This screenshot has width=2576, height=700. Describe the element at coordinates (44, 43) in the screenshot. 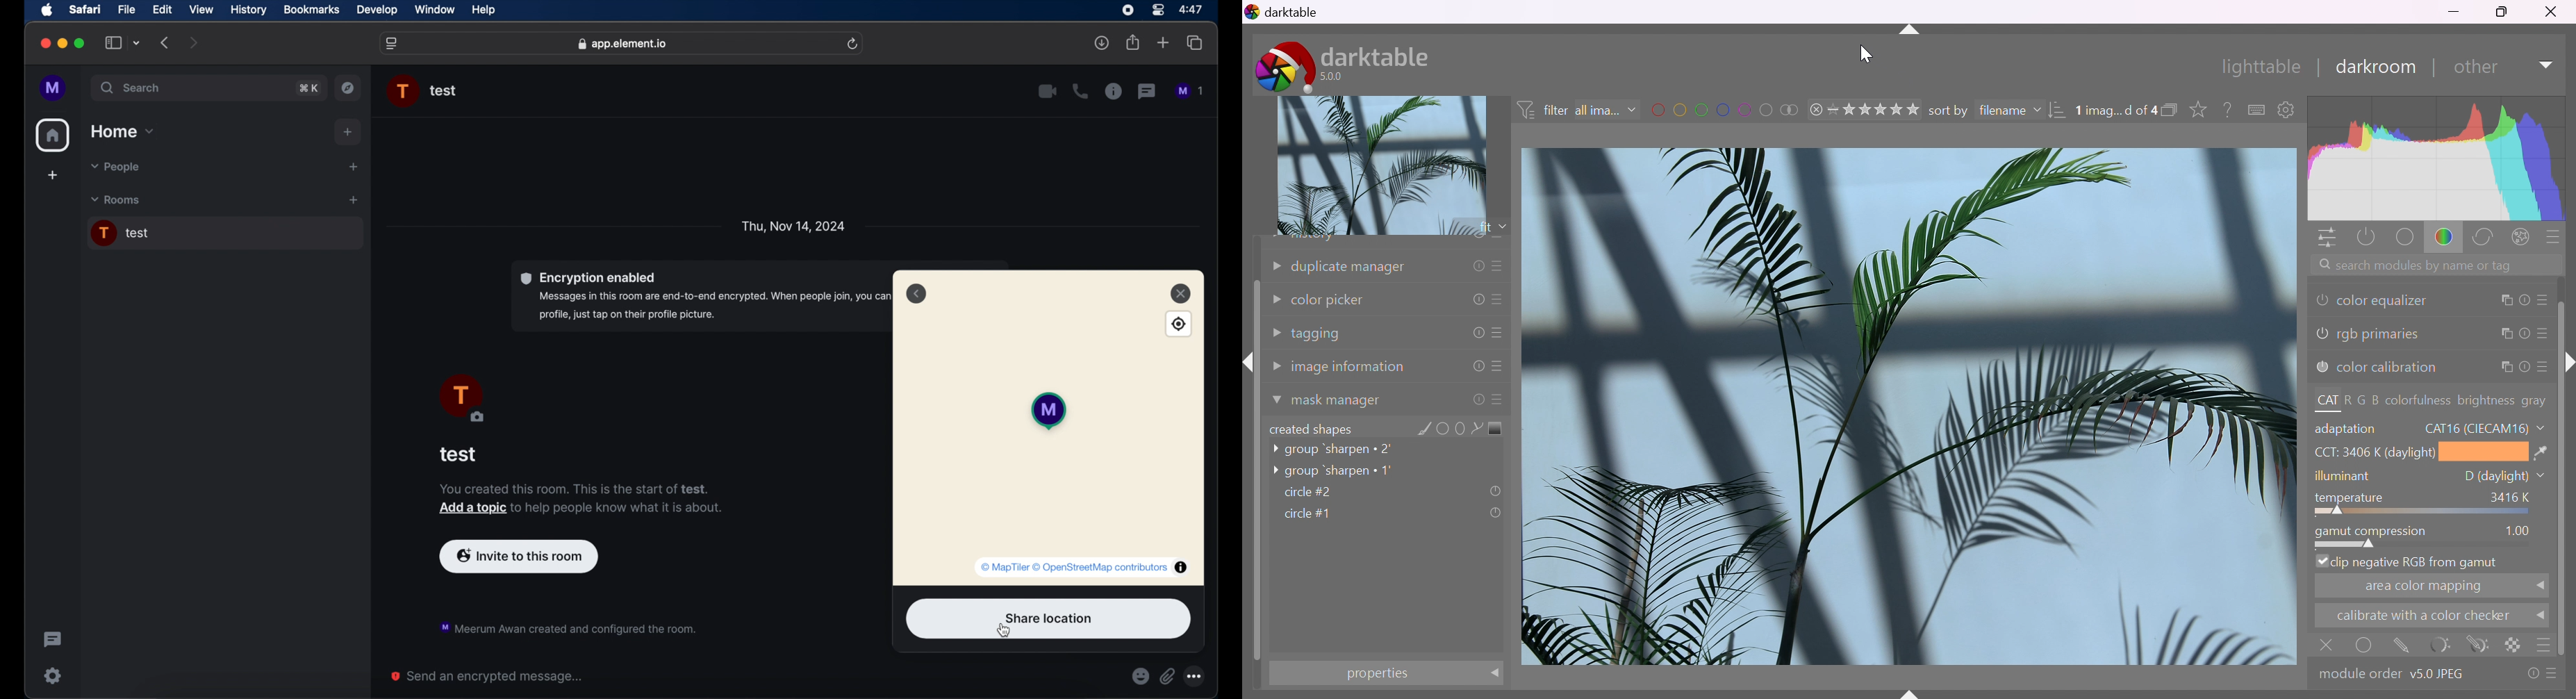

I see `close` at that location.